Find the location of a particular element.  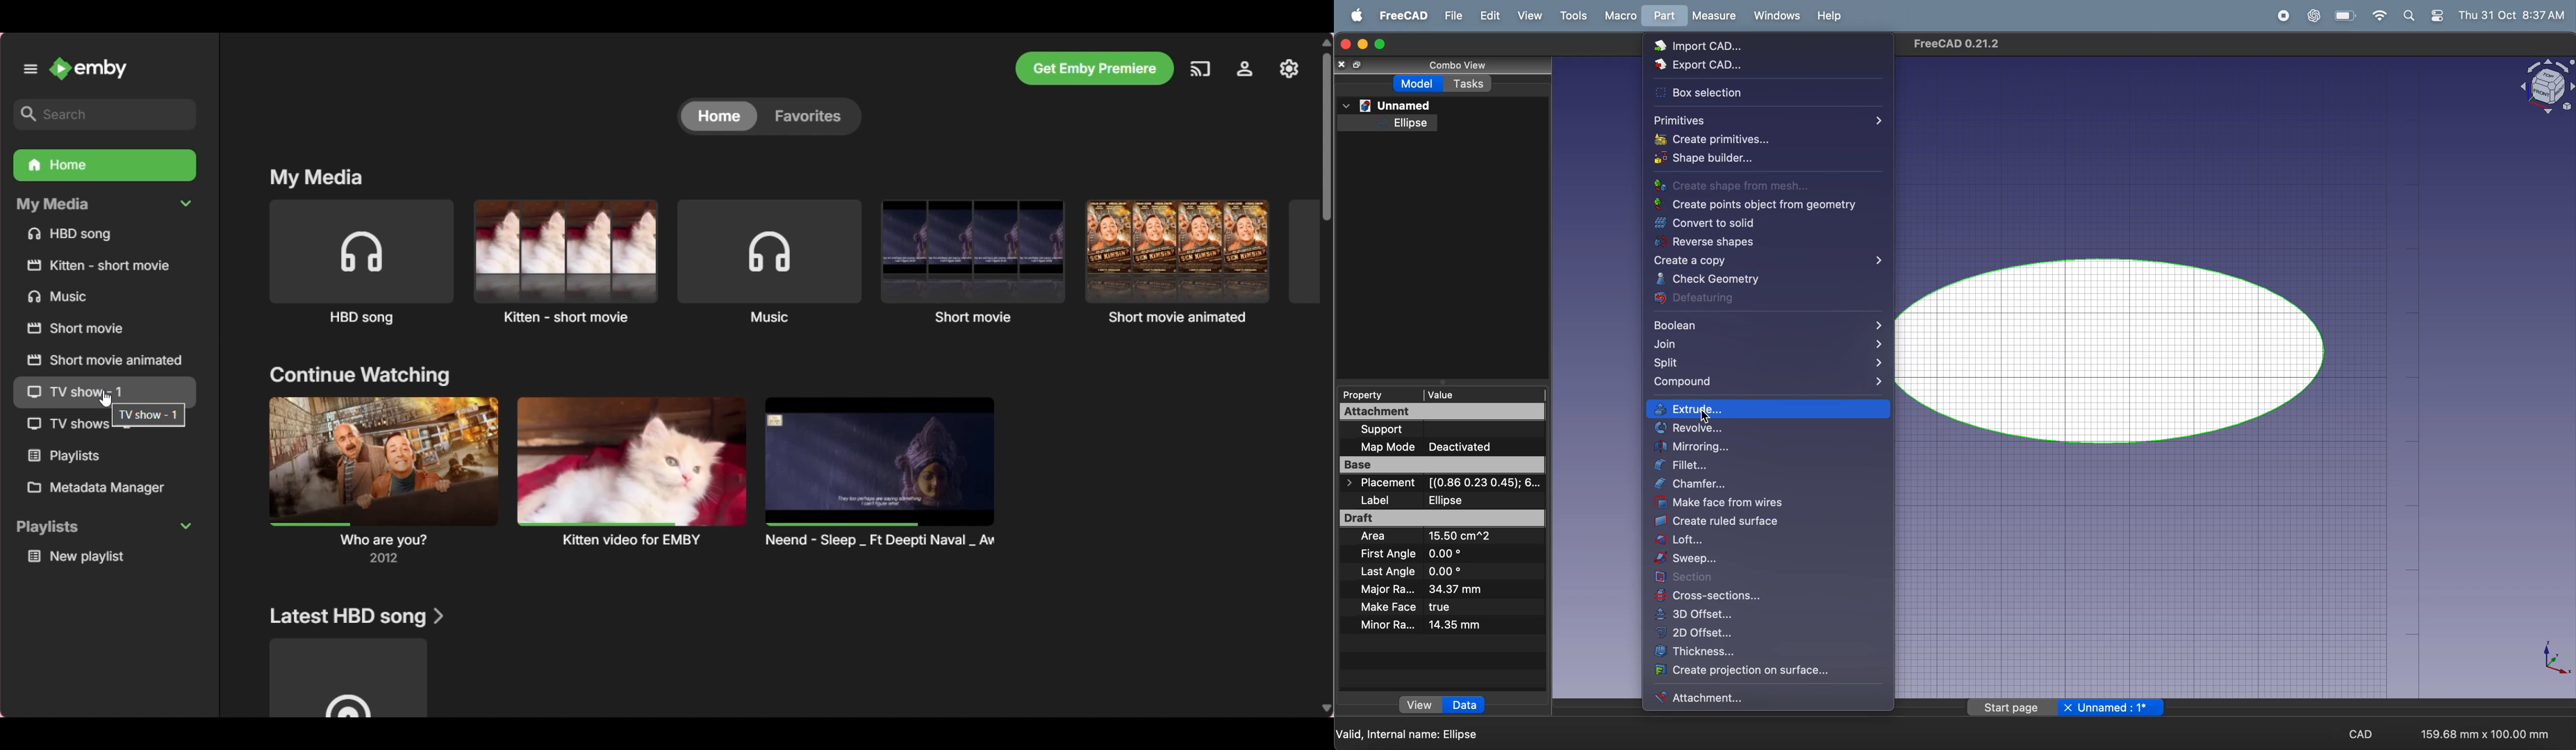

import CAD is located at coordinates (1735, 46).